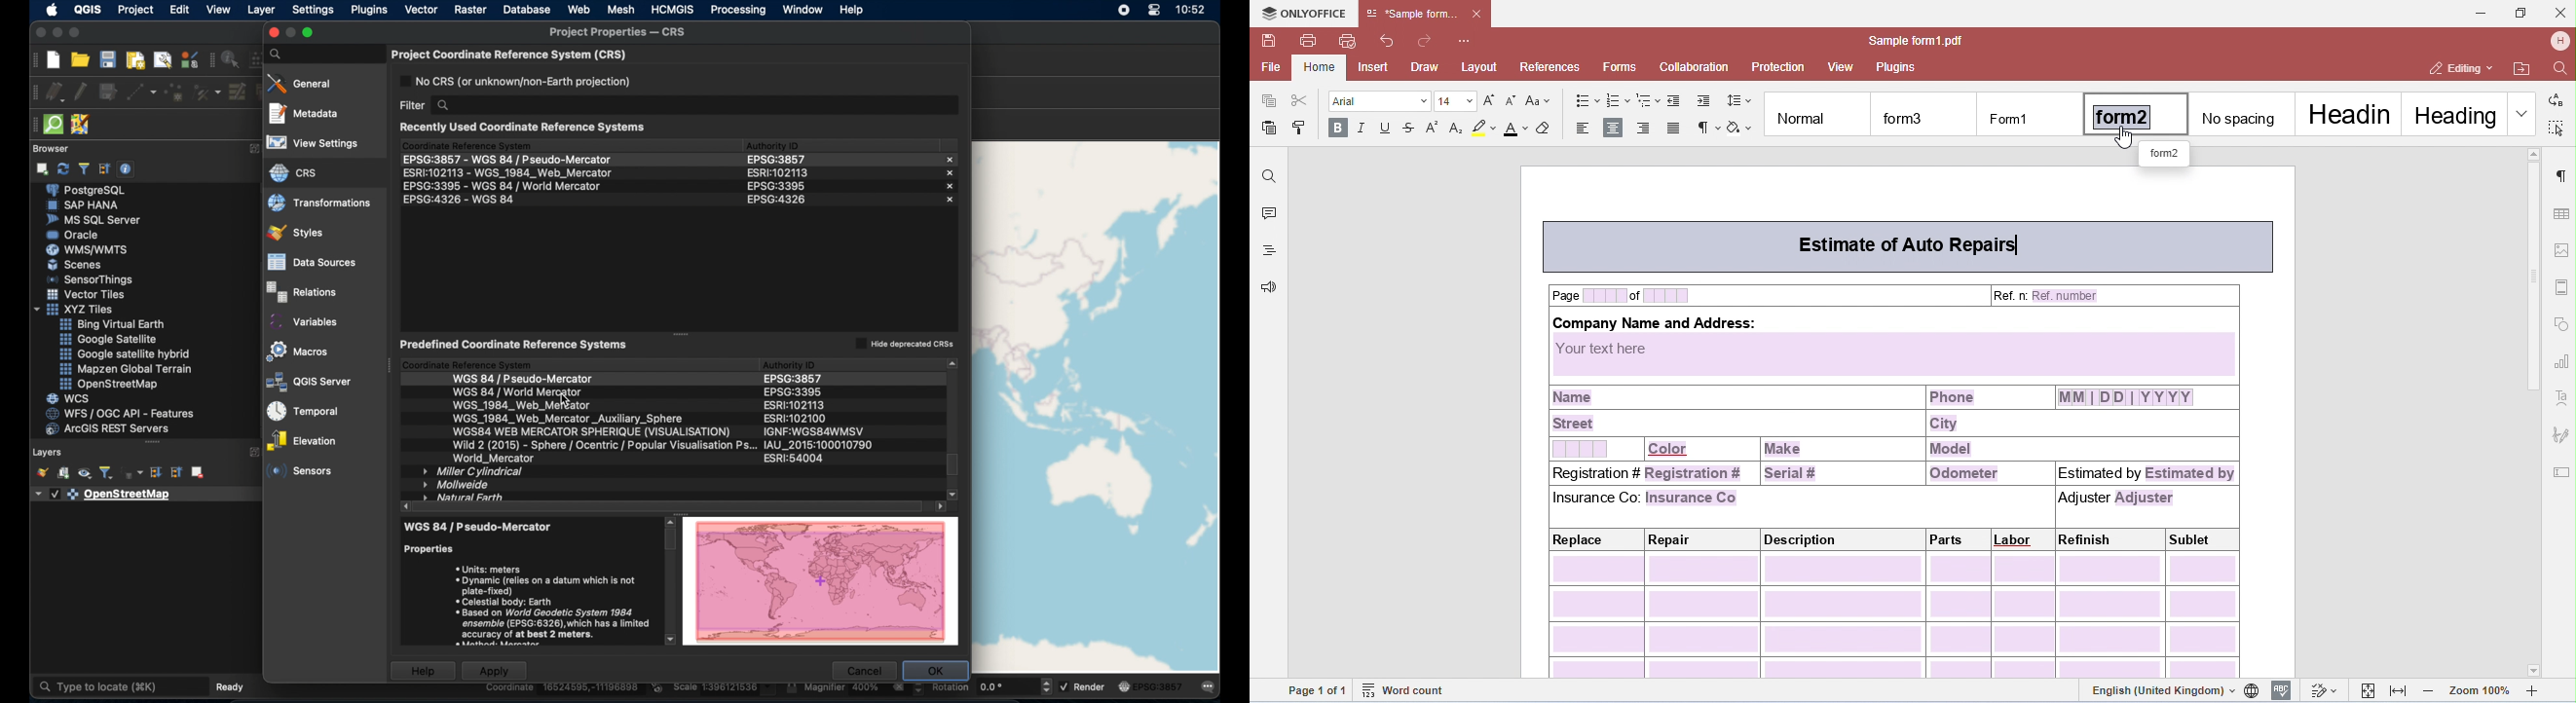 This screenshot has height=728, width=2576. What do you see at coordinates (114, 385) in the screenshot?
I see `openstreetmap` at bounding box center [114, 385].